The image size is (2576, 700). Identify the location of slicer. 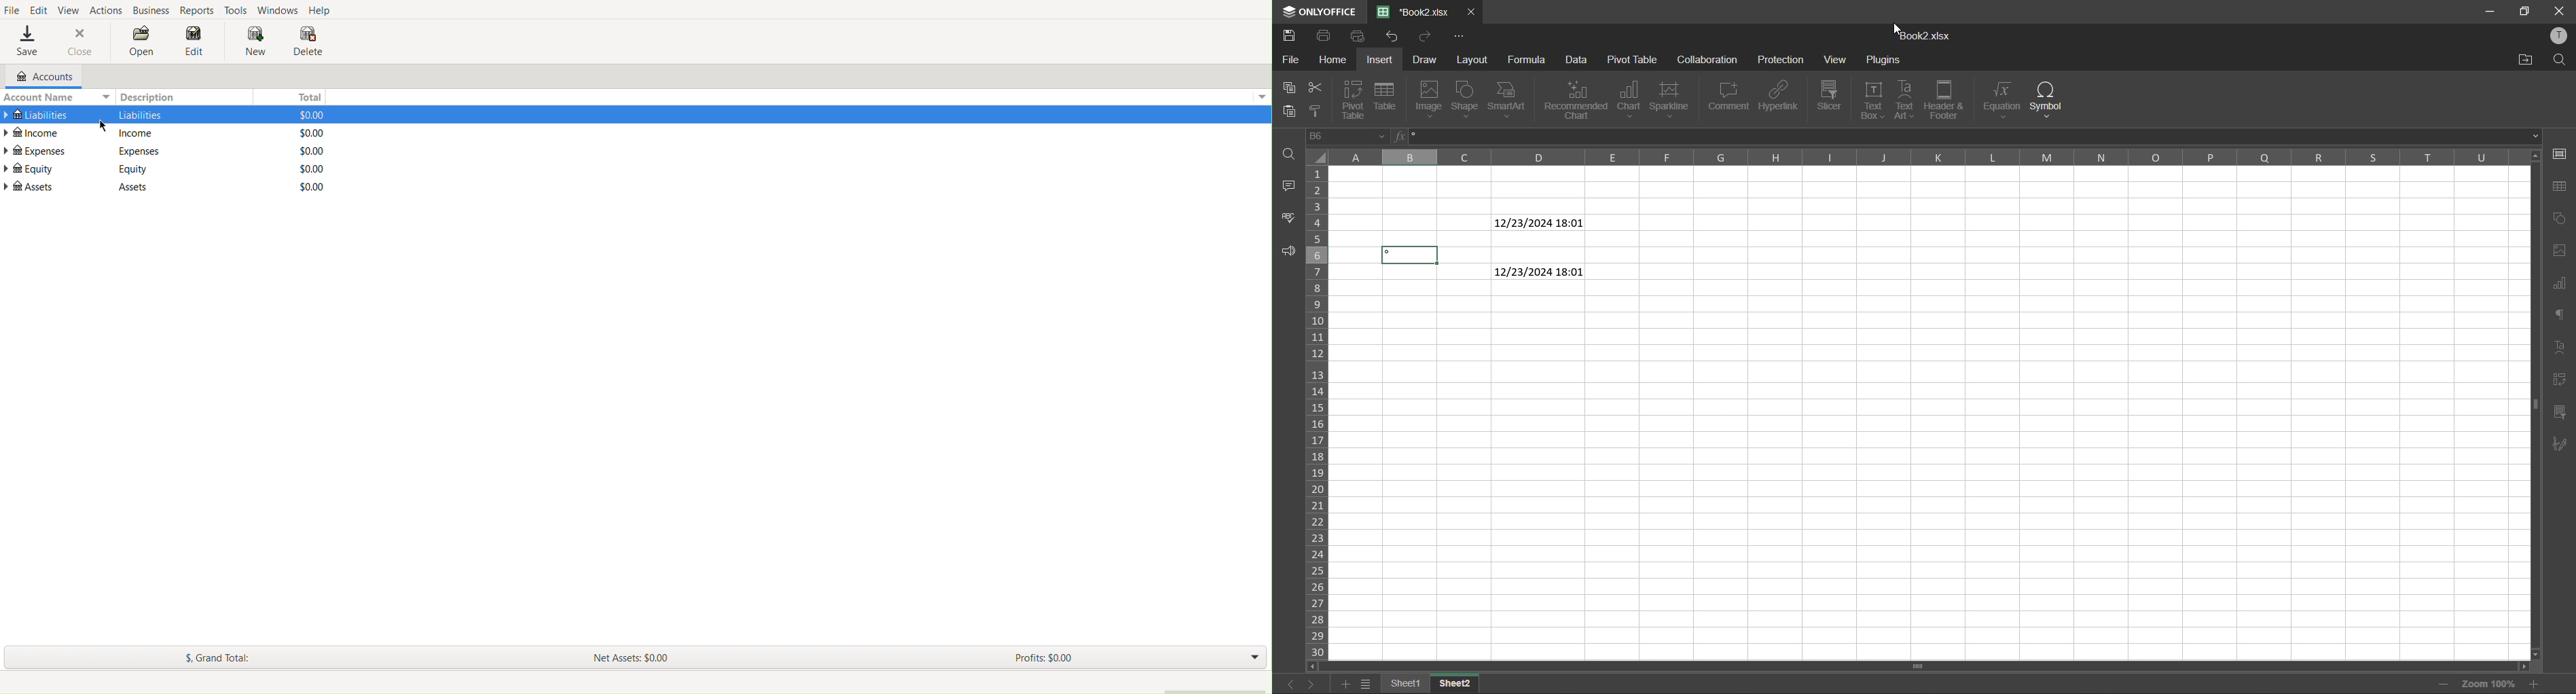
(2561, 414).